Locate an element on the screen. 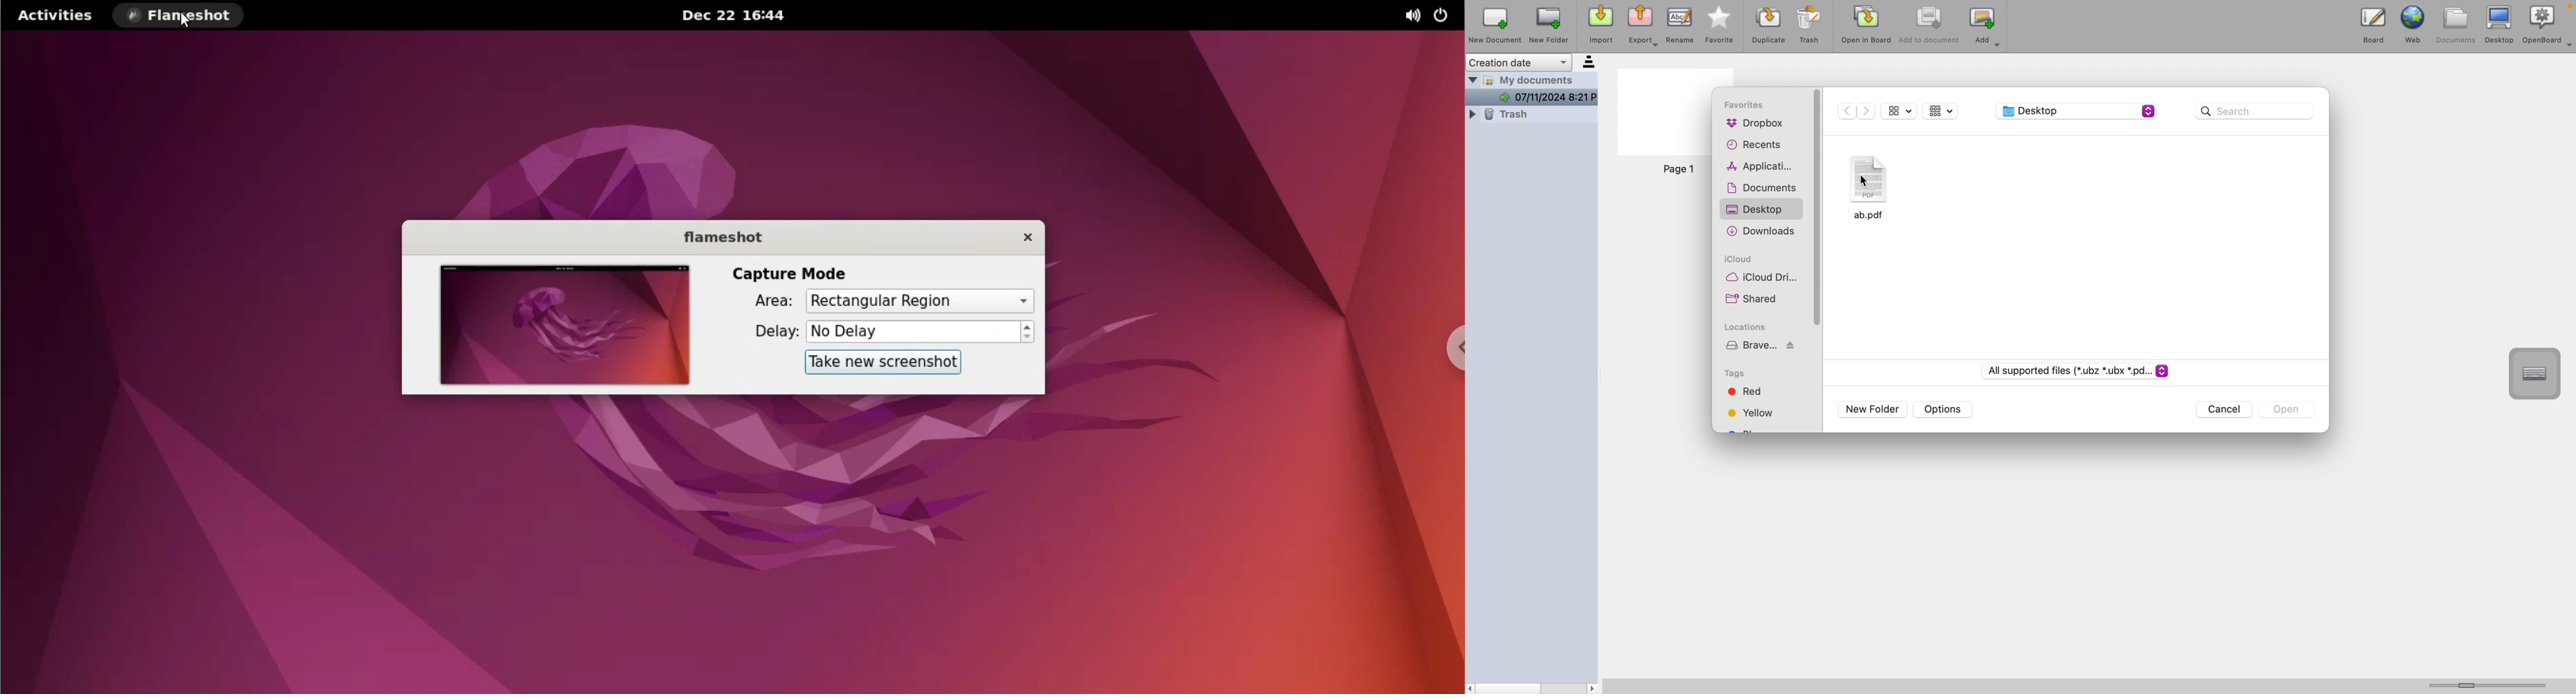 The height and width of the screenshot is (700, 2576). creation date is located at coordinates (1532, 60).